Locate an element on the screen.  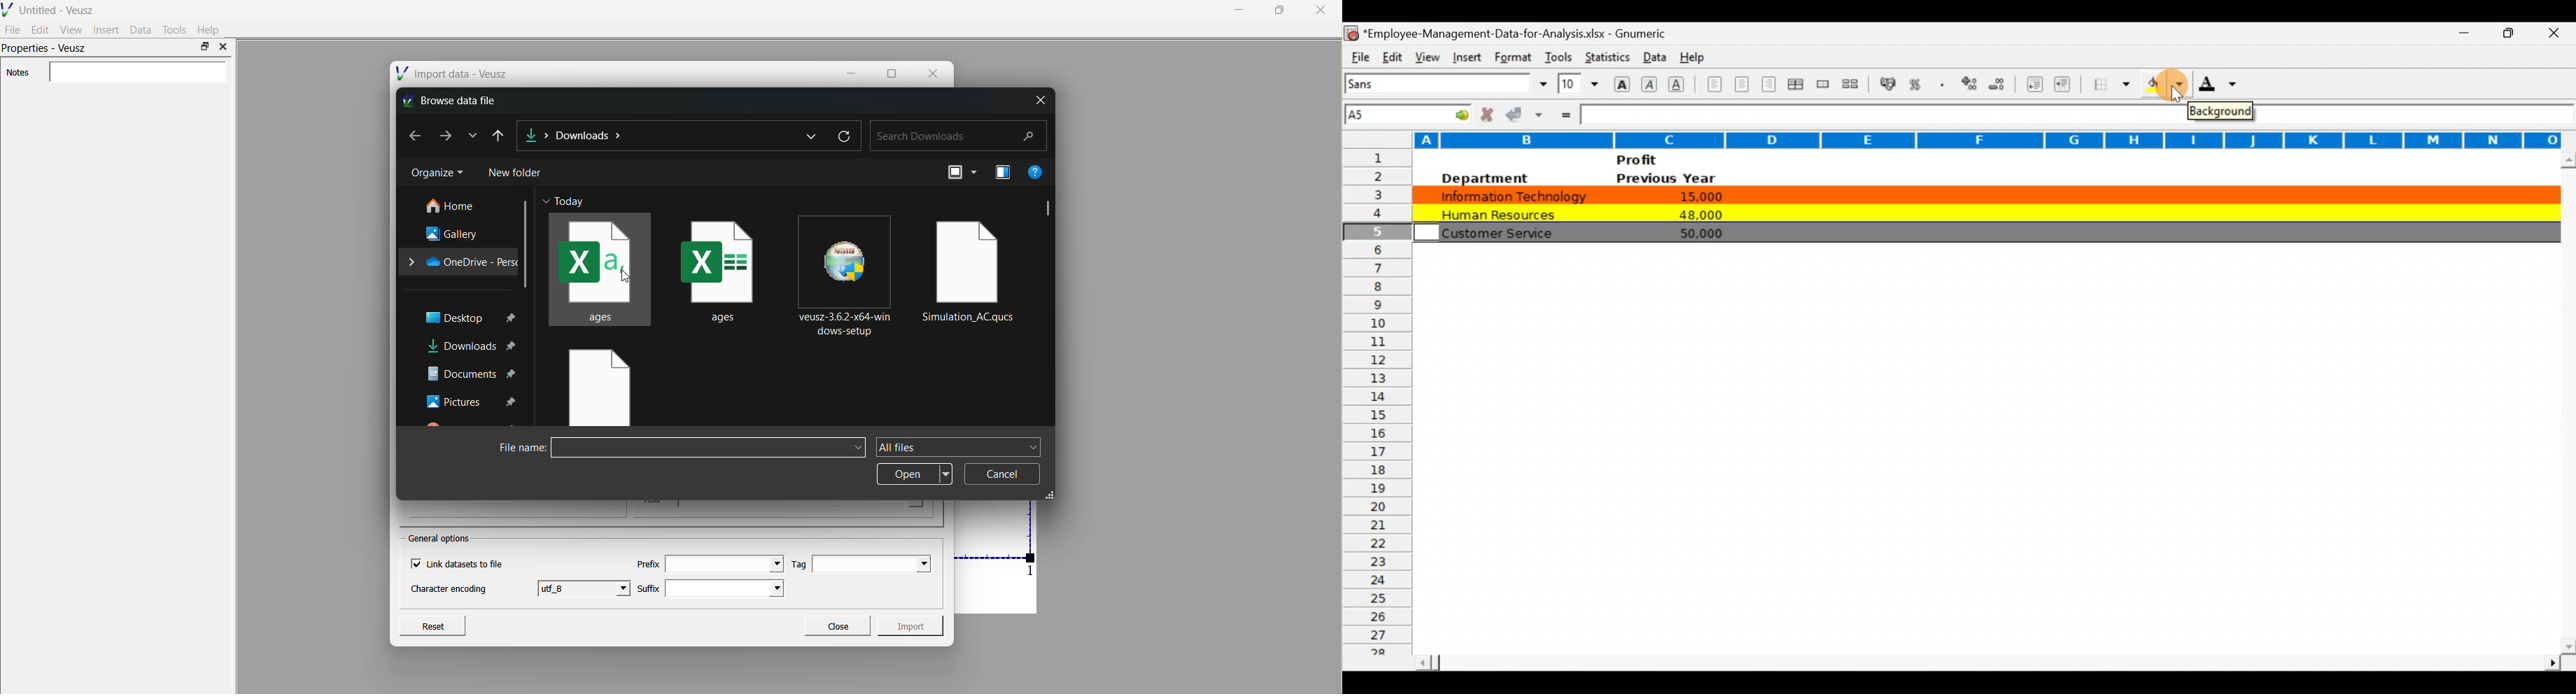
Previous year is located at coordinates (1666, 177).